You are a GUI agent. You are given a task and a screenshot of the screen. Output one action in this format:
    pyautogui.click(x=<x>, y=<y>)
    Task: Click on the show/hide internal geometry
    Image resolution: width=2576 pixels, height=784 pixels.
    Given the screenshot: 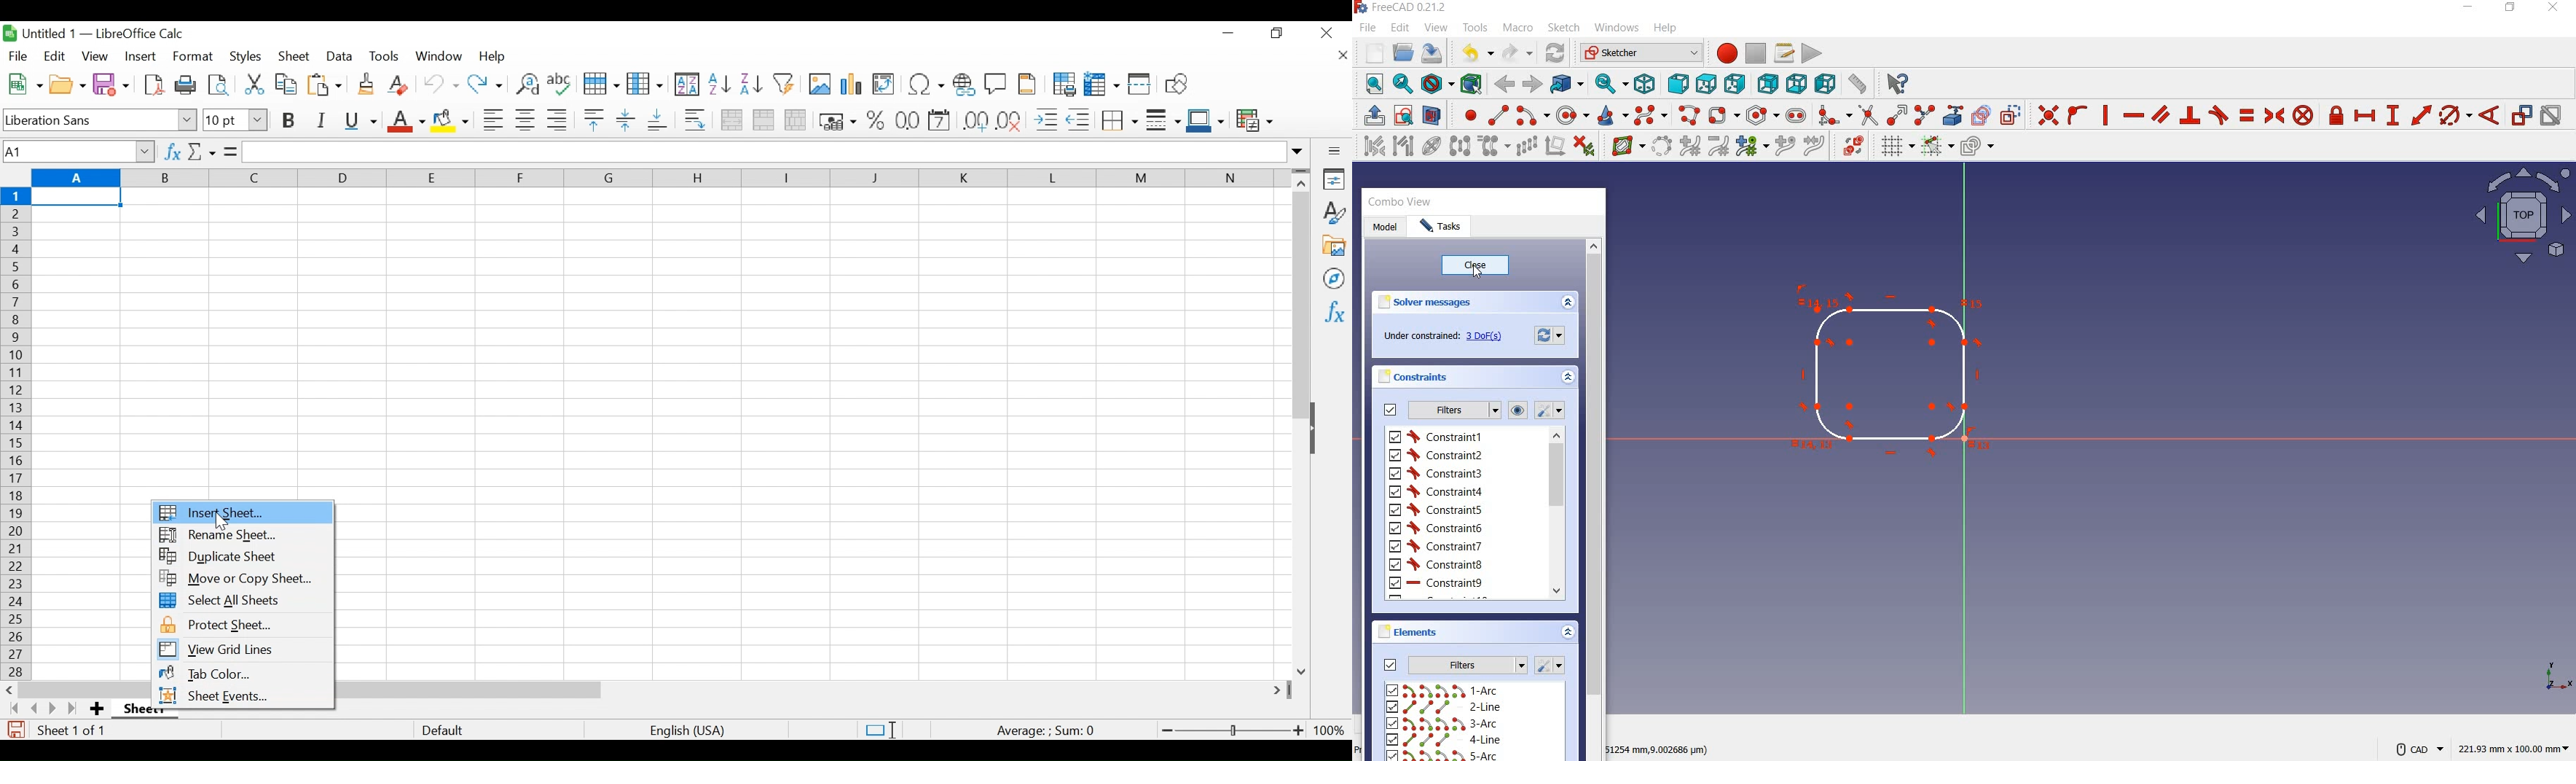 What is the action you would take?
    pyautogui.click(x=1432, y=147)
    